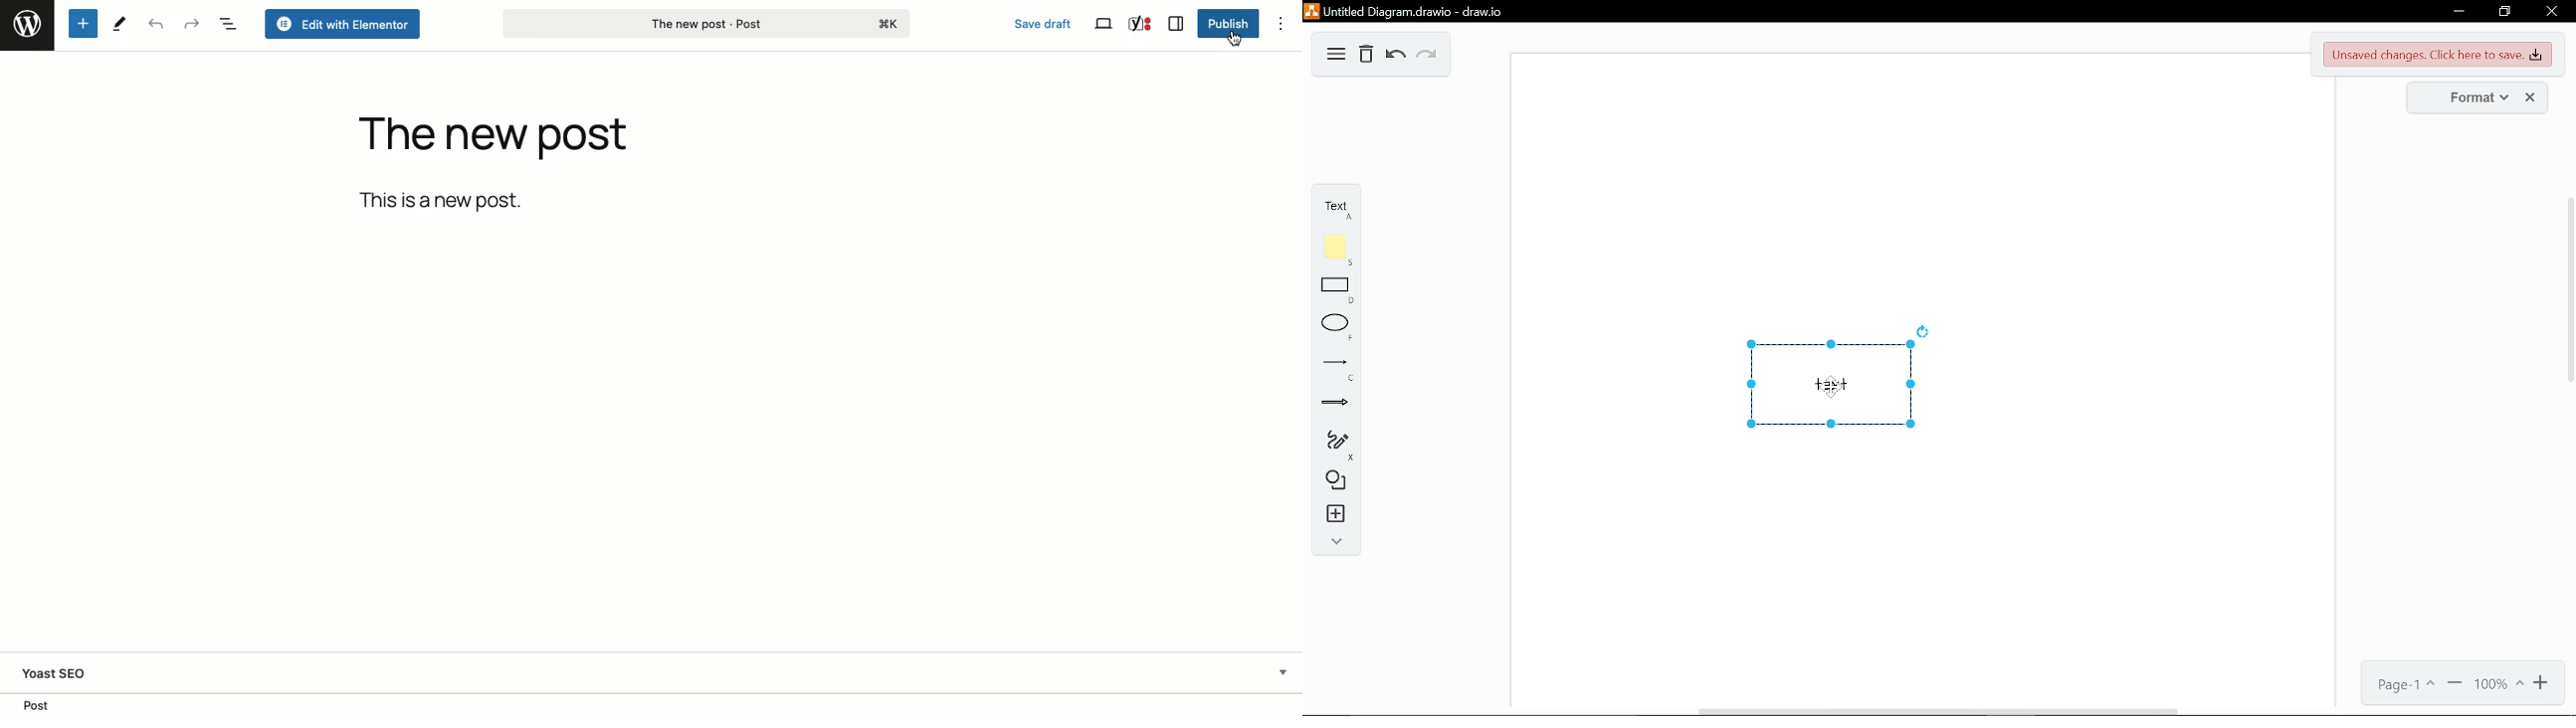  I want to click on redo, so click(1429, 56).